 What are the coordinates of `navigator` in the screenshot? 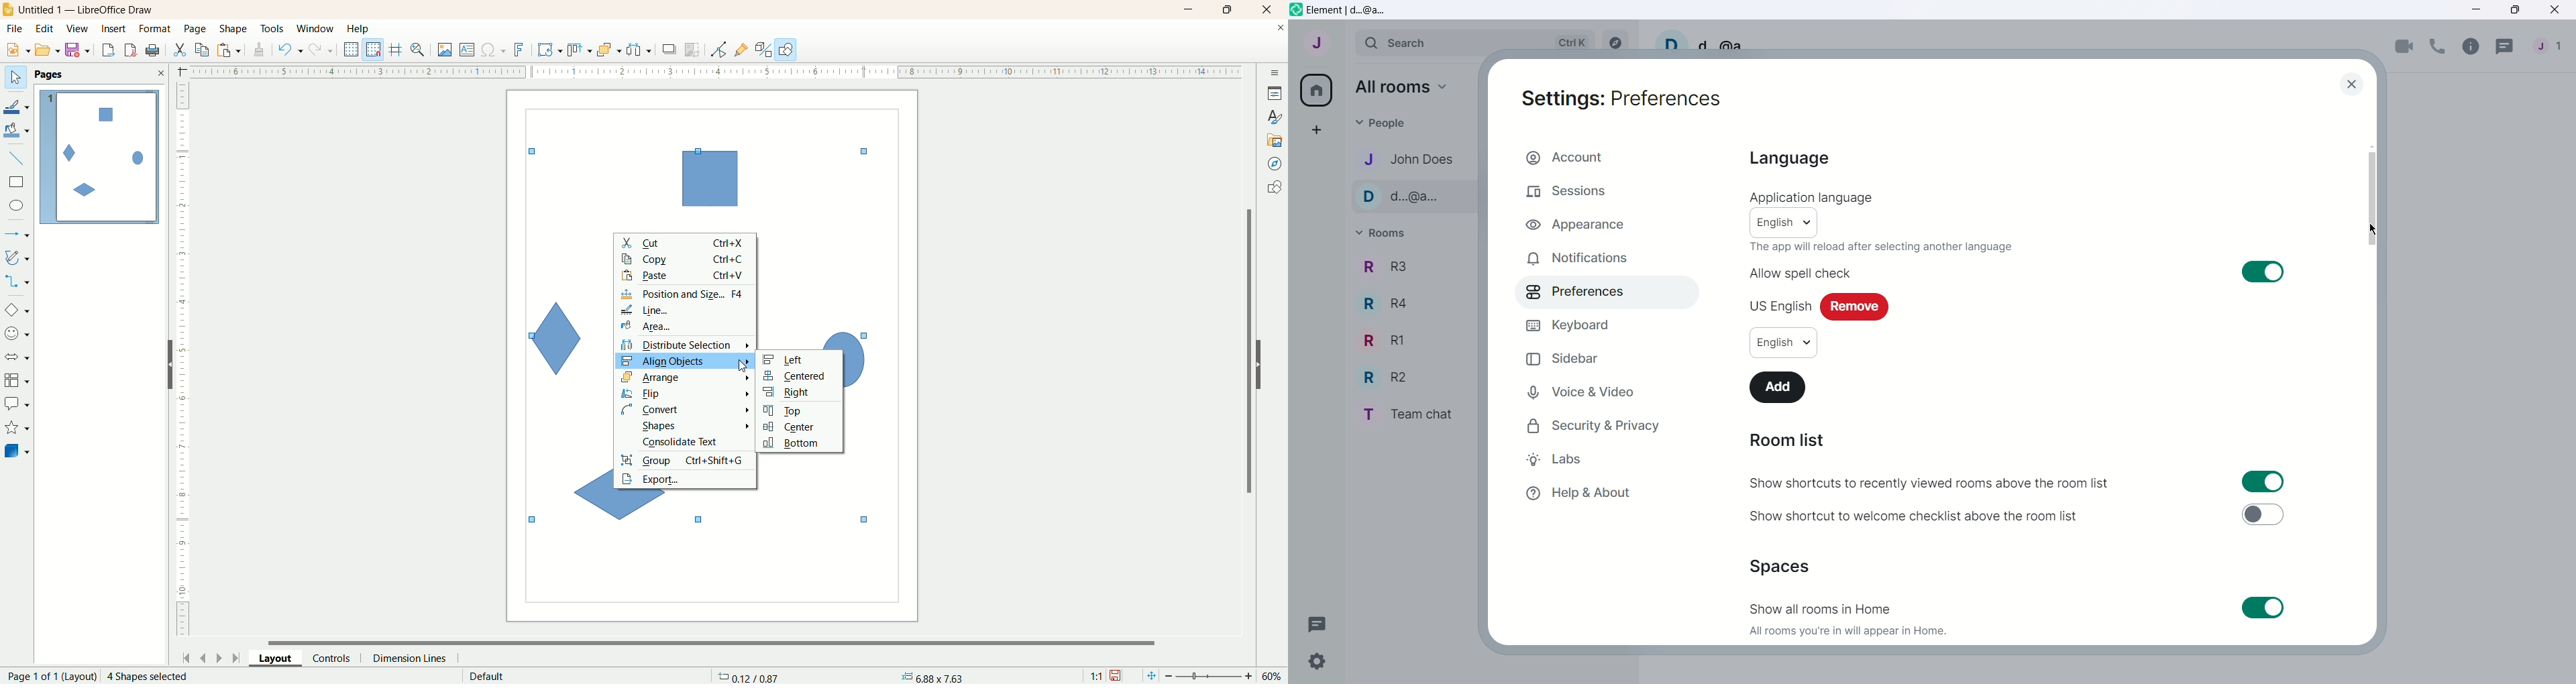 It's located at (1275, 164).